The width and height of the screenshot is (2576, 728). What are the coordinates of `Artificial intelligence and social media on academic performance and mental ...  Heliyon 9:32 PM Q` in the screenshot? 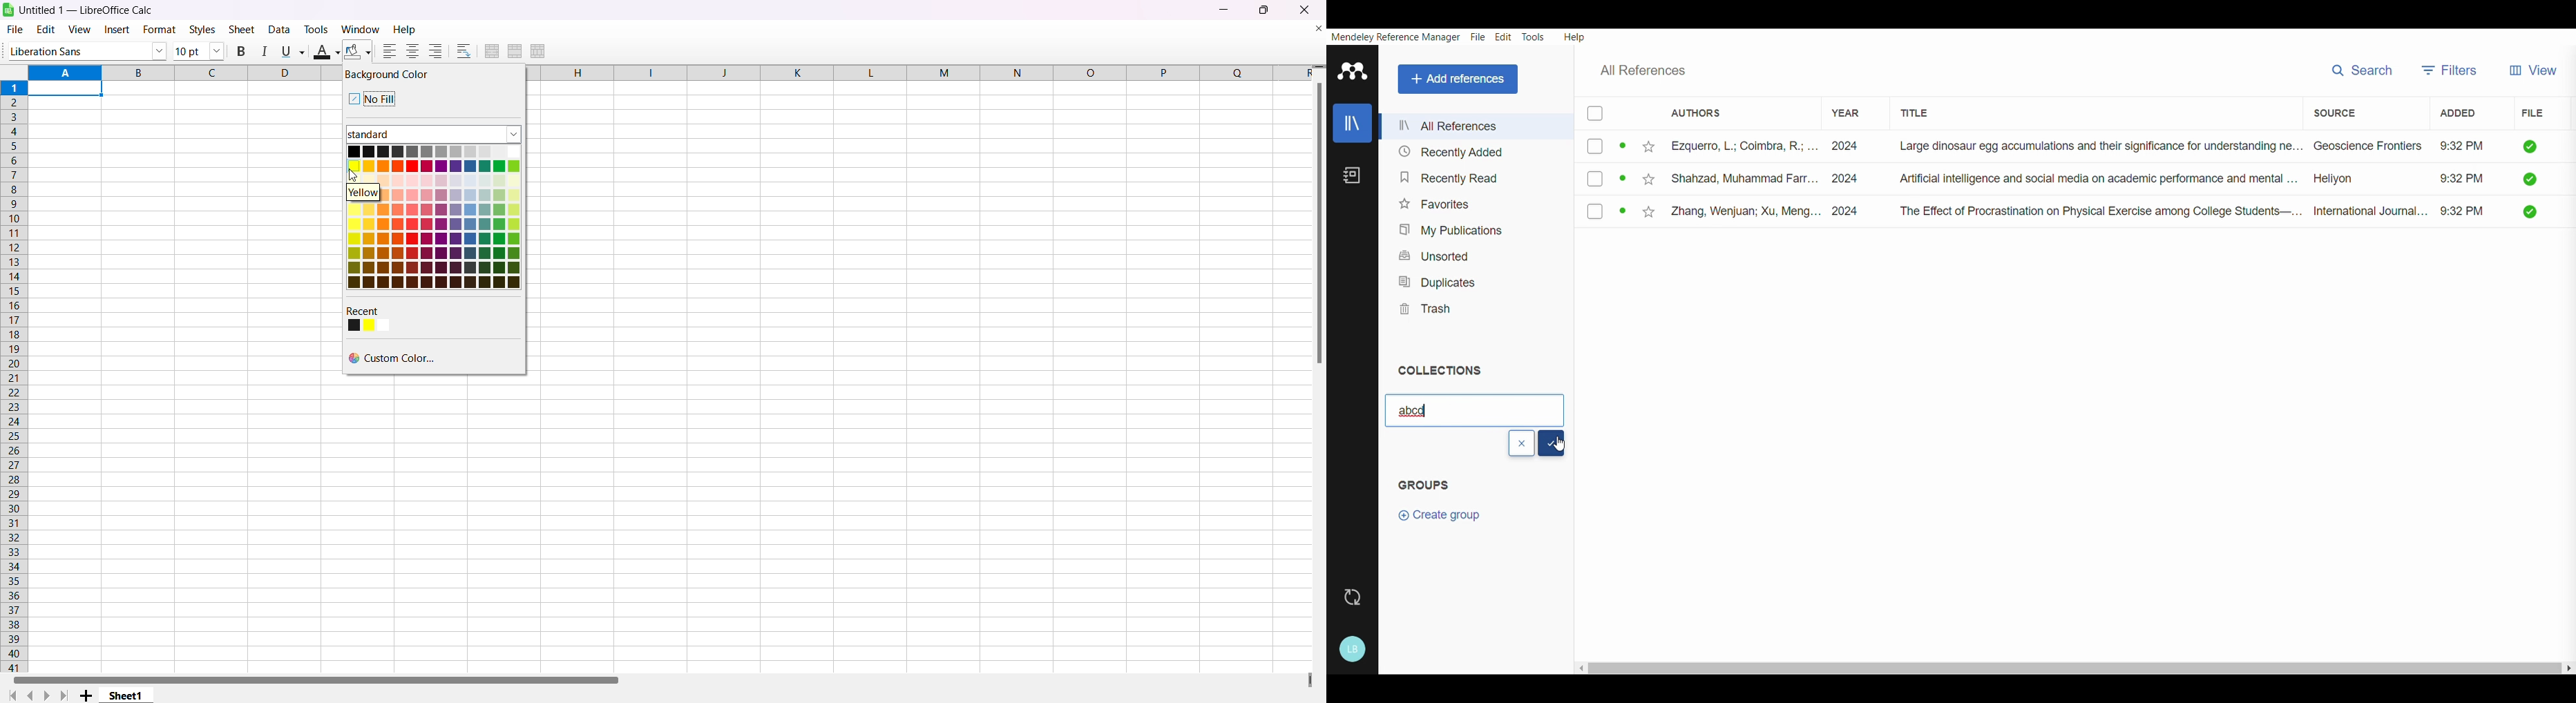 It's located at (2215, 181).